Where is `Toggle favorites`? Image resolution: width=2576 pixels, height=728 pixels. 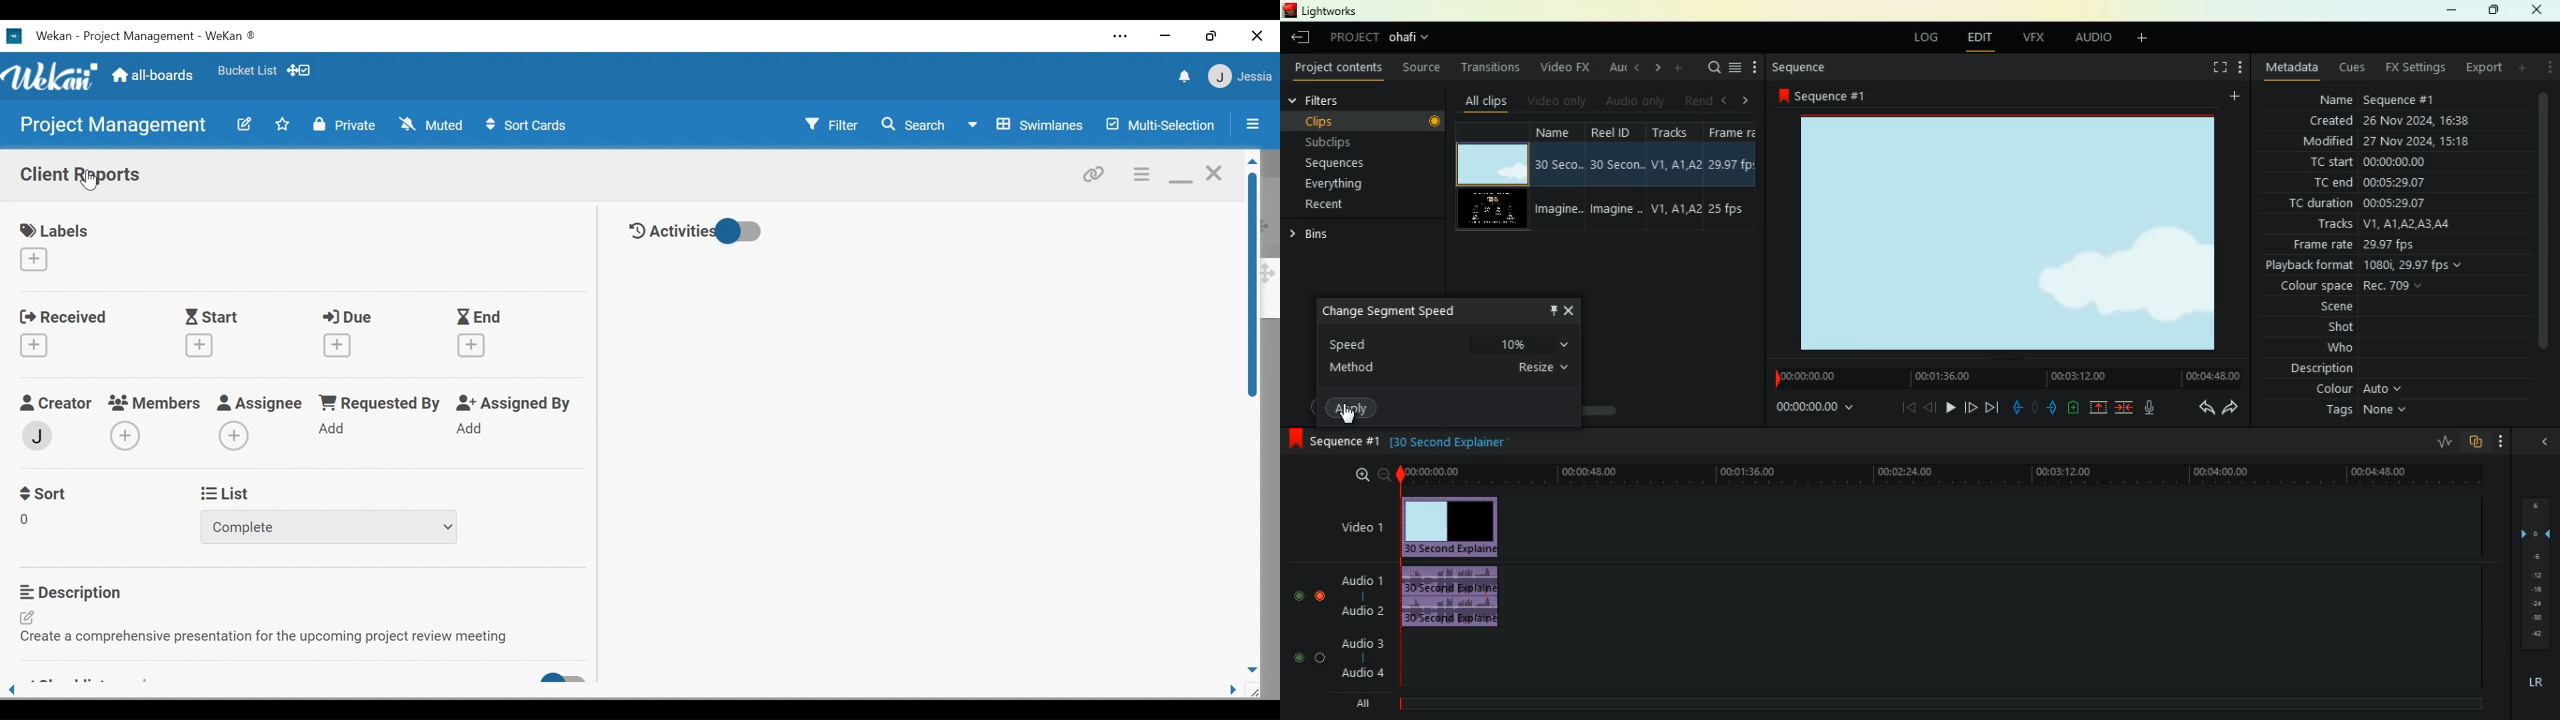 Toggle favorites is located at coordinates (246, 71).